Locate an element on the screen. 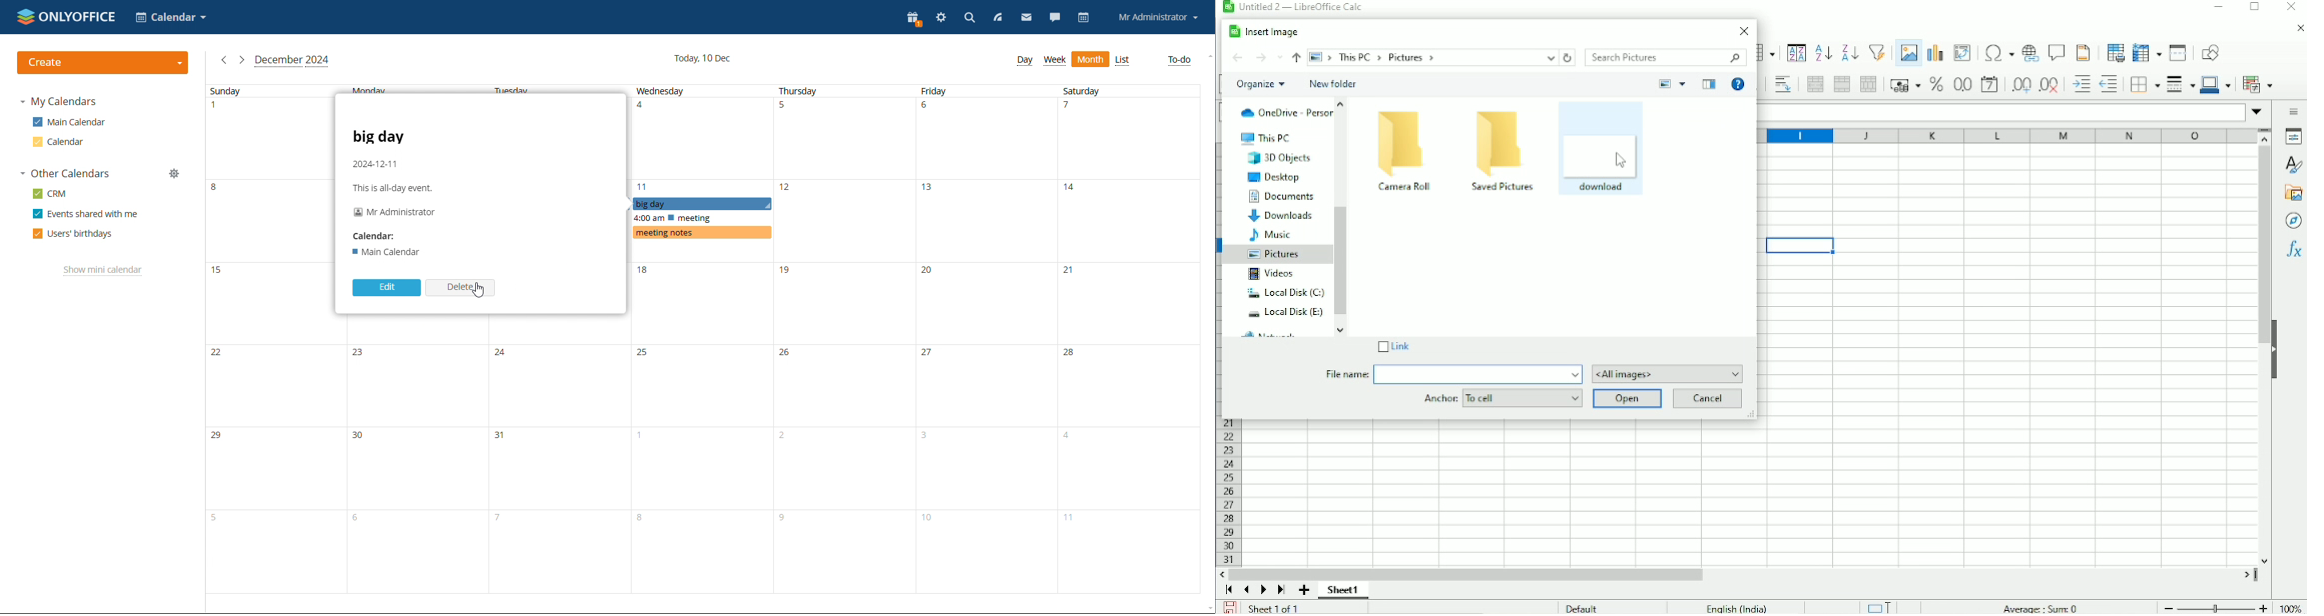  Sheet 1 of 1 is located at coordinates (1275, 608).